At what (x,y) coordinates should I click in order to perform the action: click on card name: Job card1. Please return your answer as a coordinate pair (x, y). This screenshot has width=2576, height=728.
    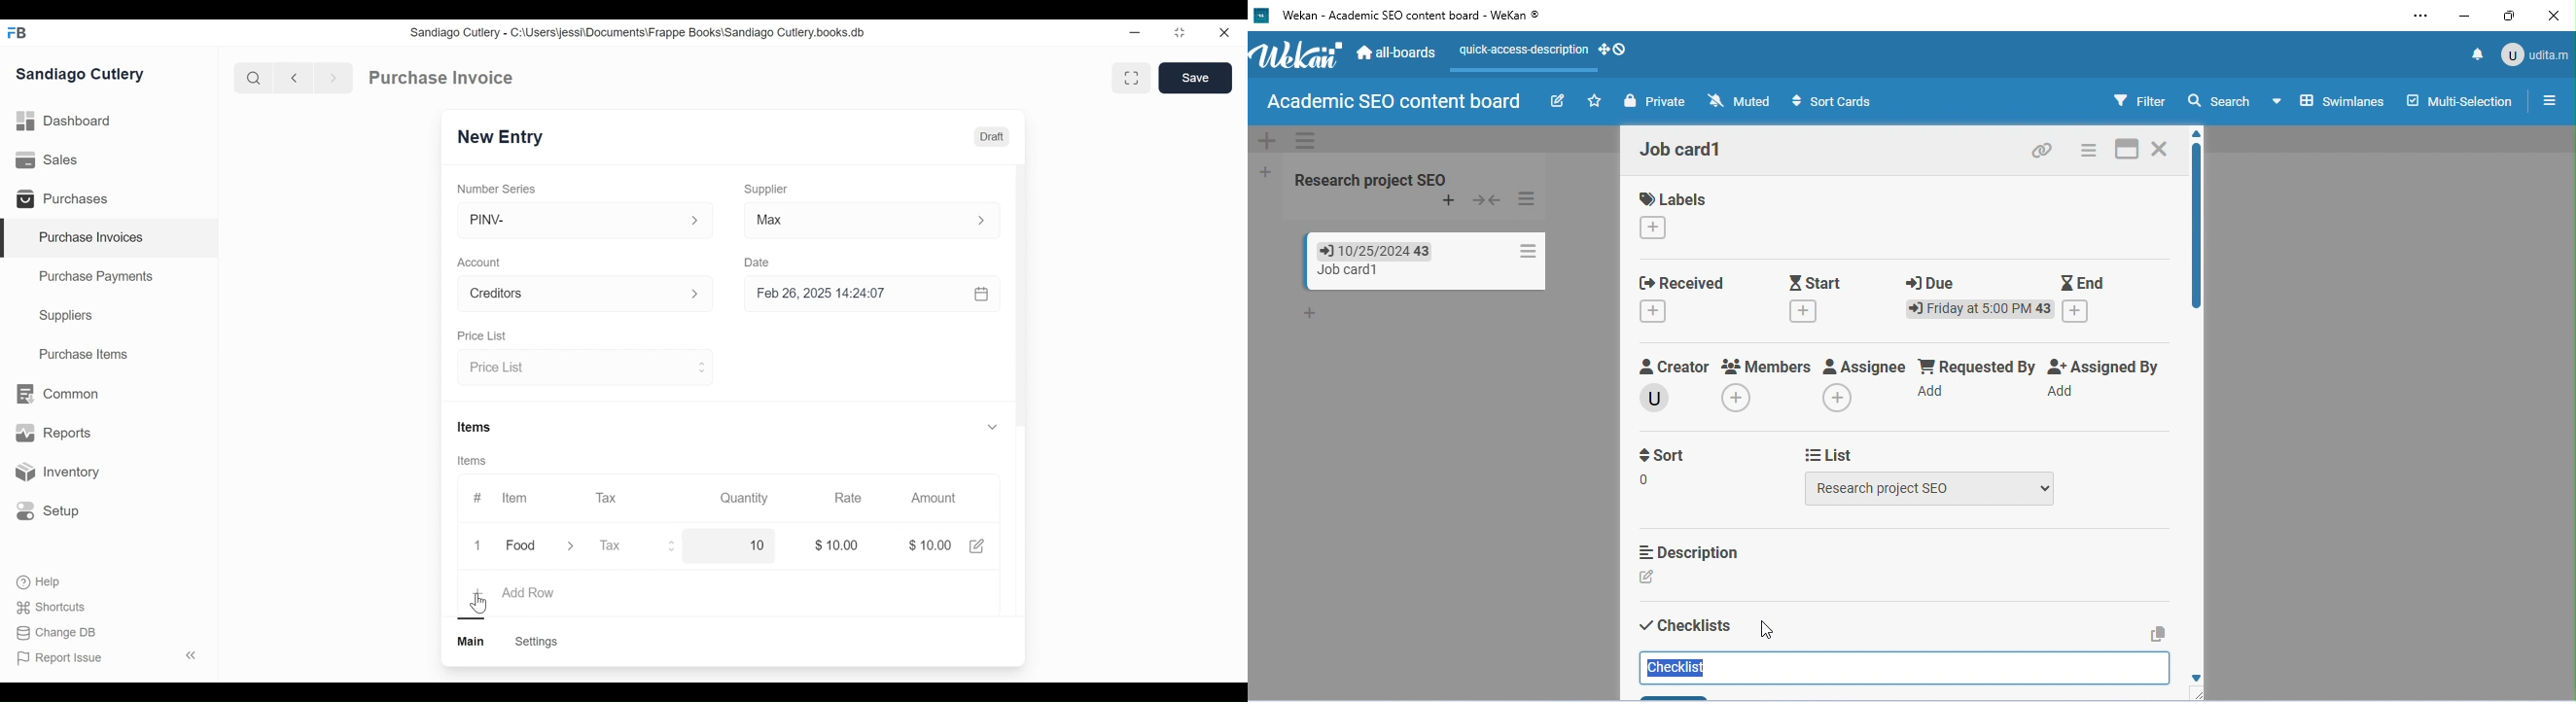
    Looking at the image, I should click on (1337, 270).